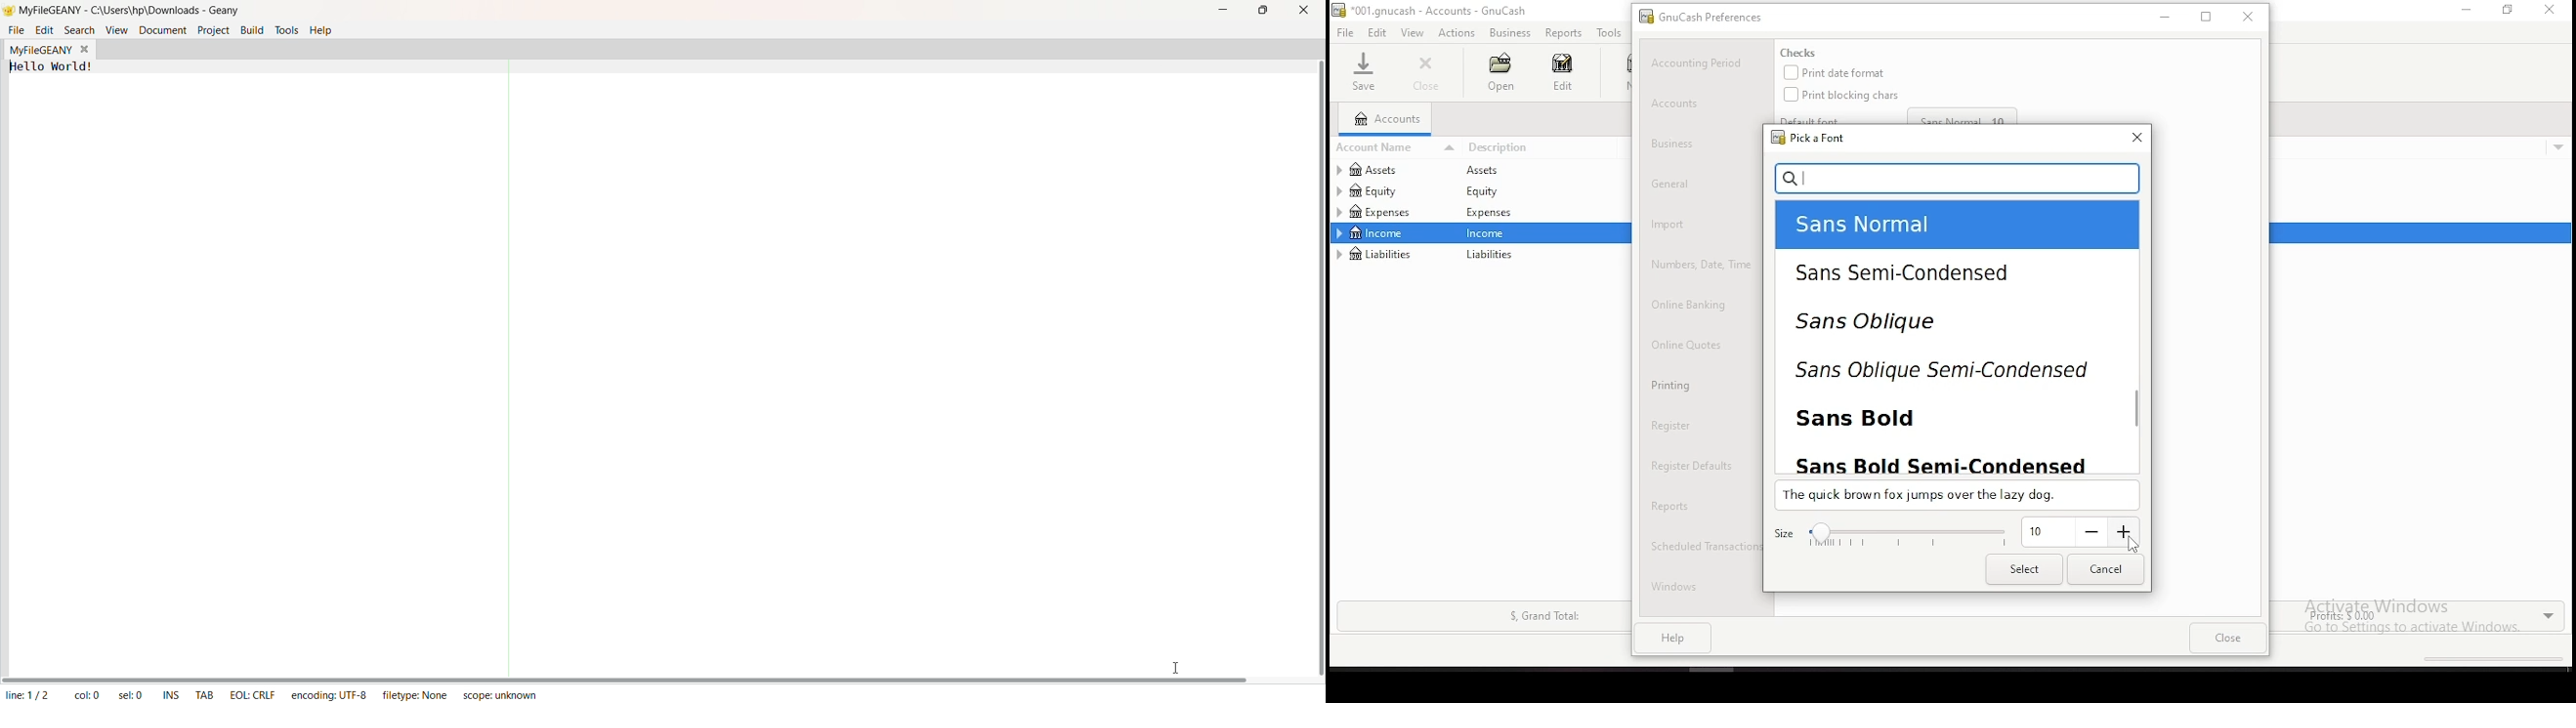 The width and height of the screenshot is (2576, 728). Describe the element at coordinates (2022, 570) in the screenshot. I see `select` at that location.